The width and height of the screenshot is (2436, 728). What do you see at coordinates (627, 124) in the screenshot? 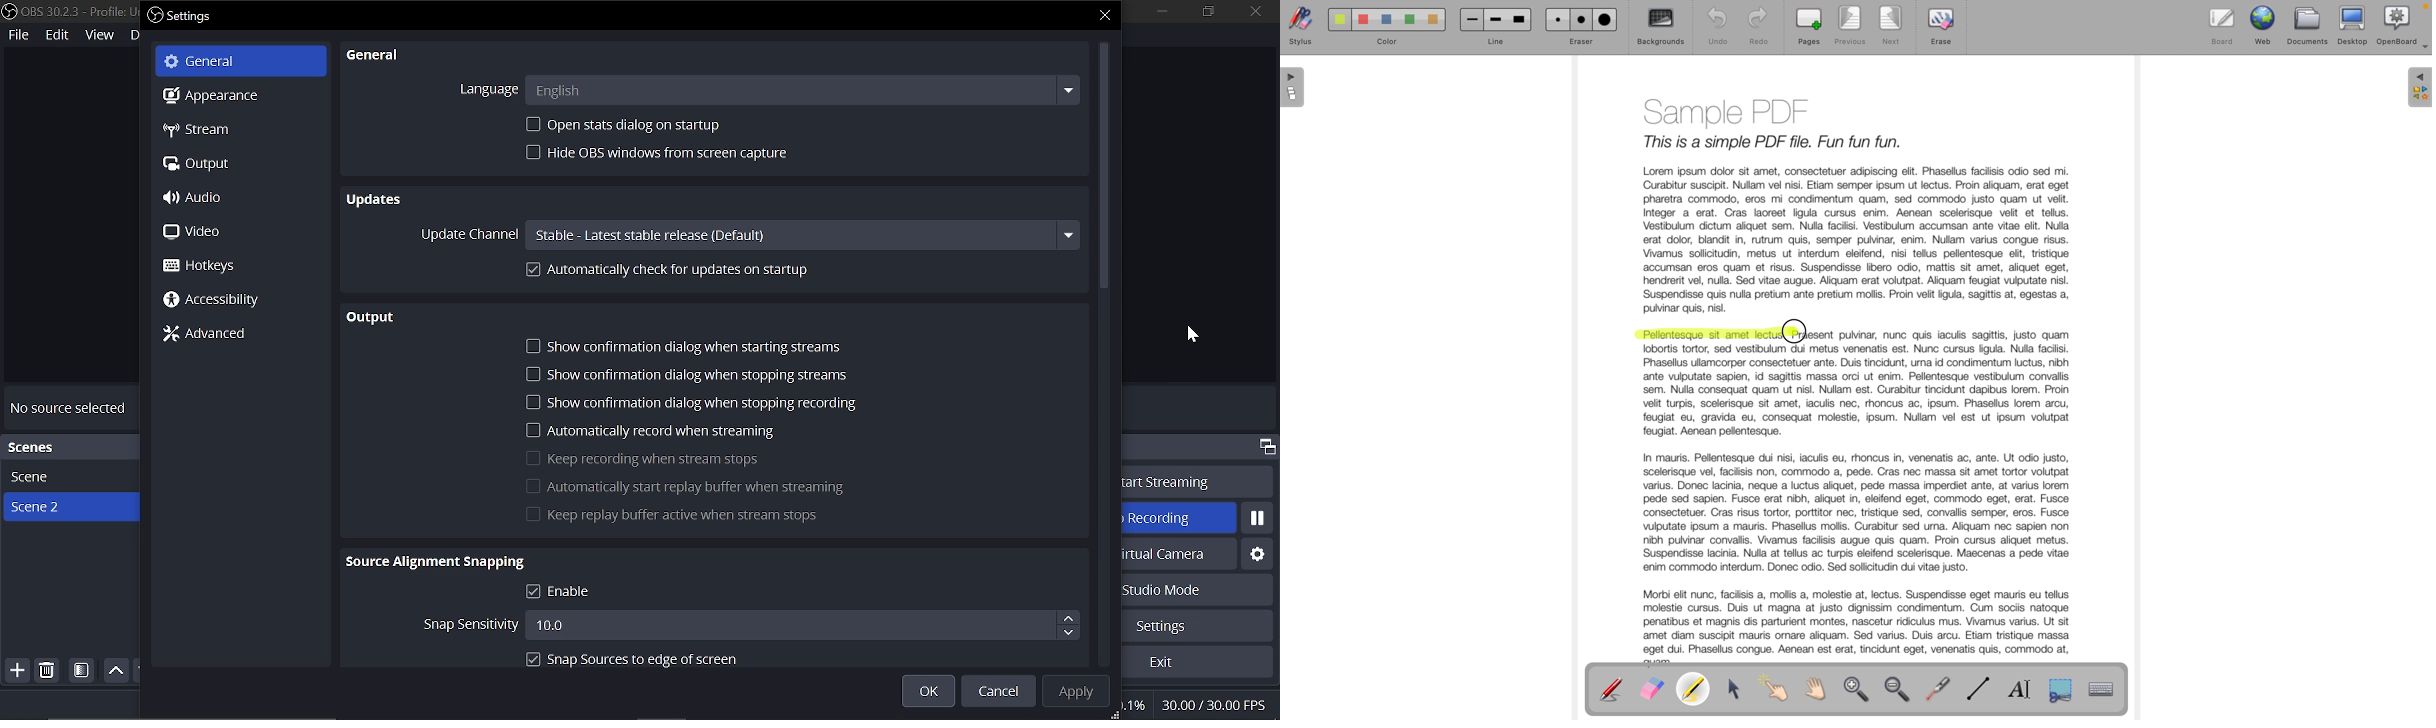
I see `open stats dialog` at bounding box center [627, 124].